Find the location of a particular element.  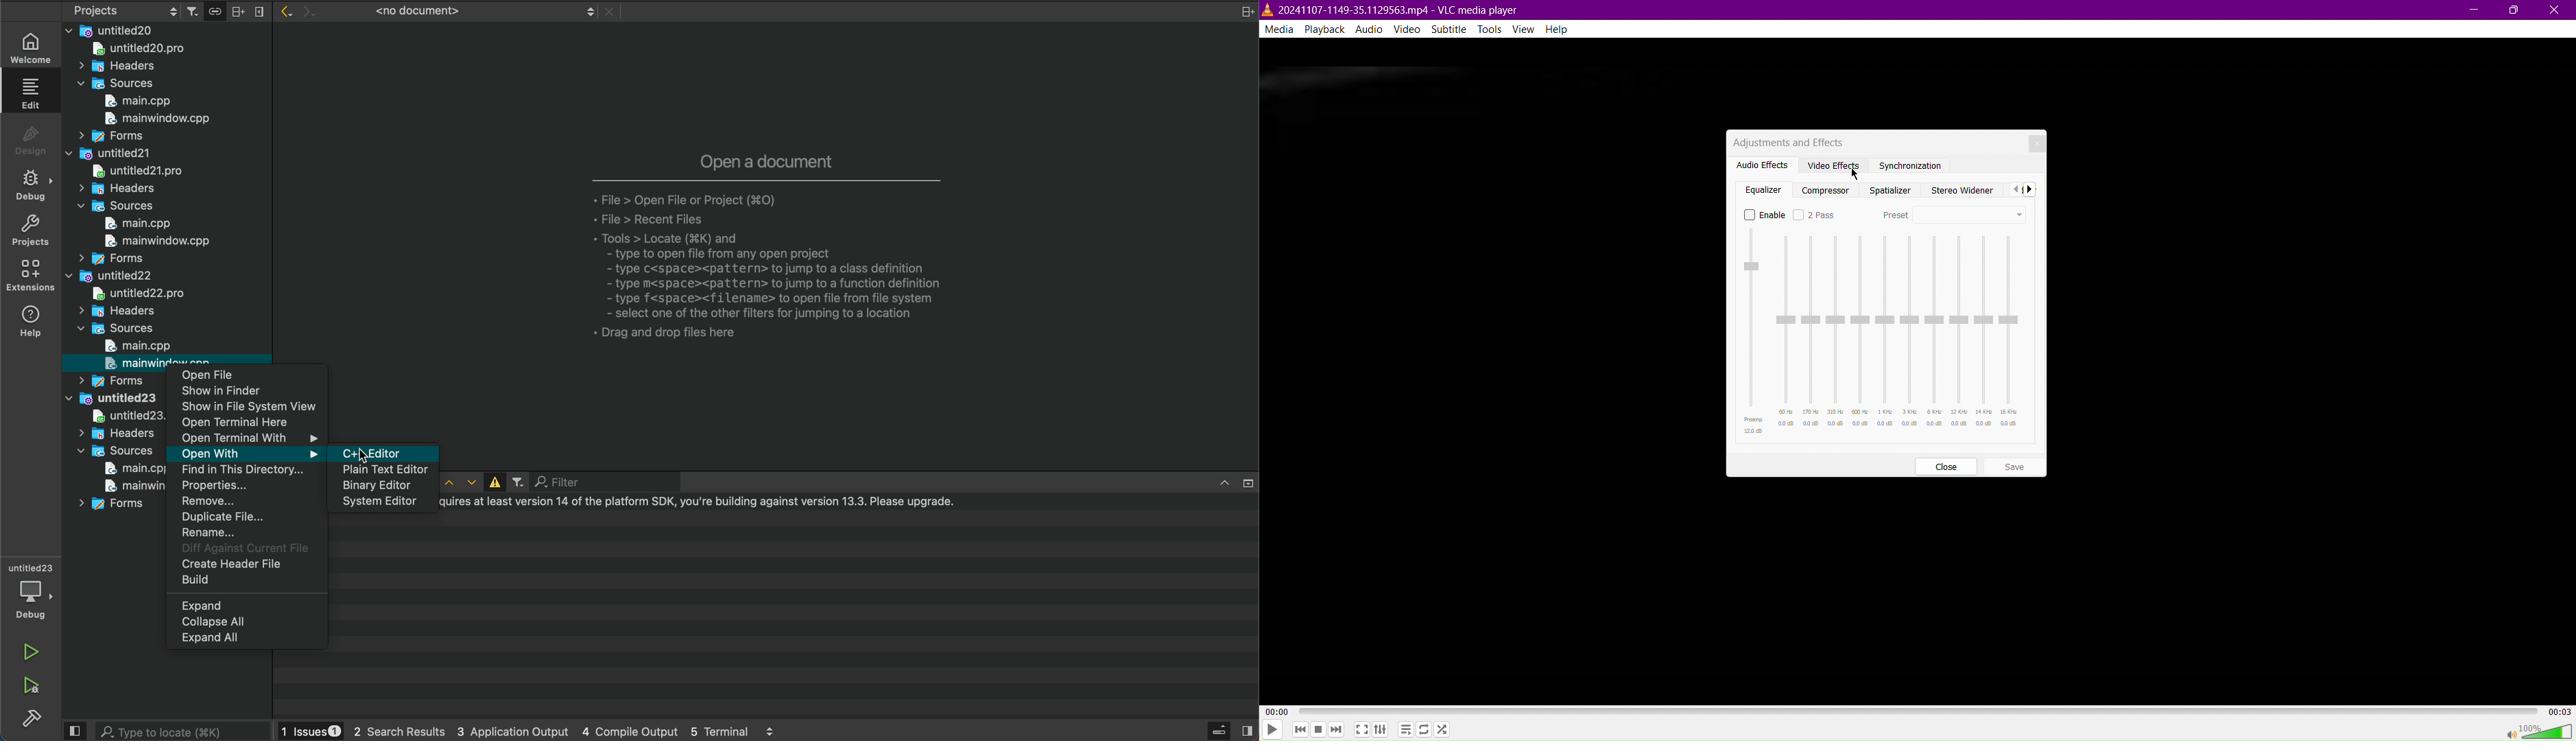

Audio is located at coordinates (1369, 29).